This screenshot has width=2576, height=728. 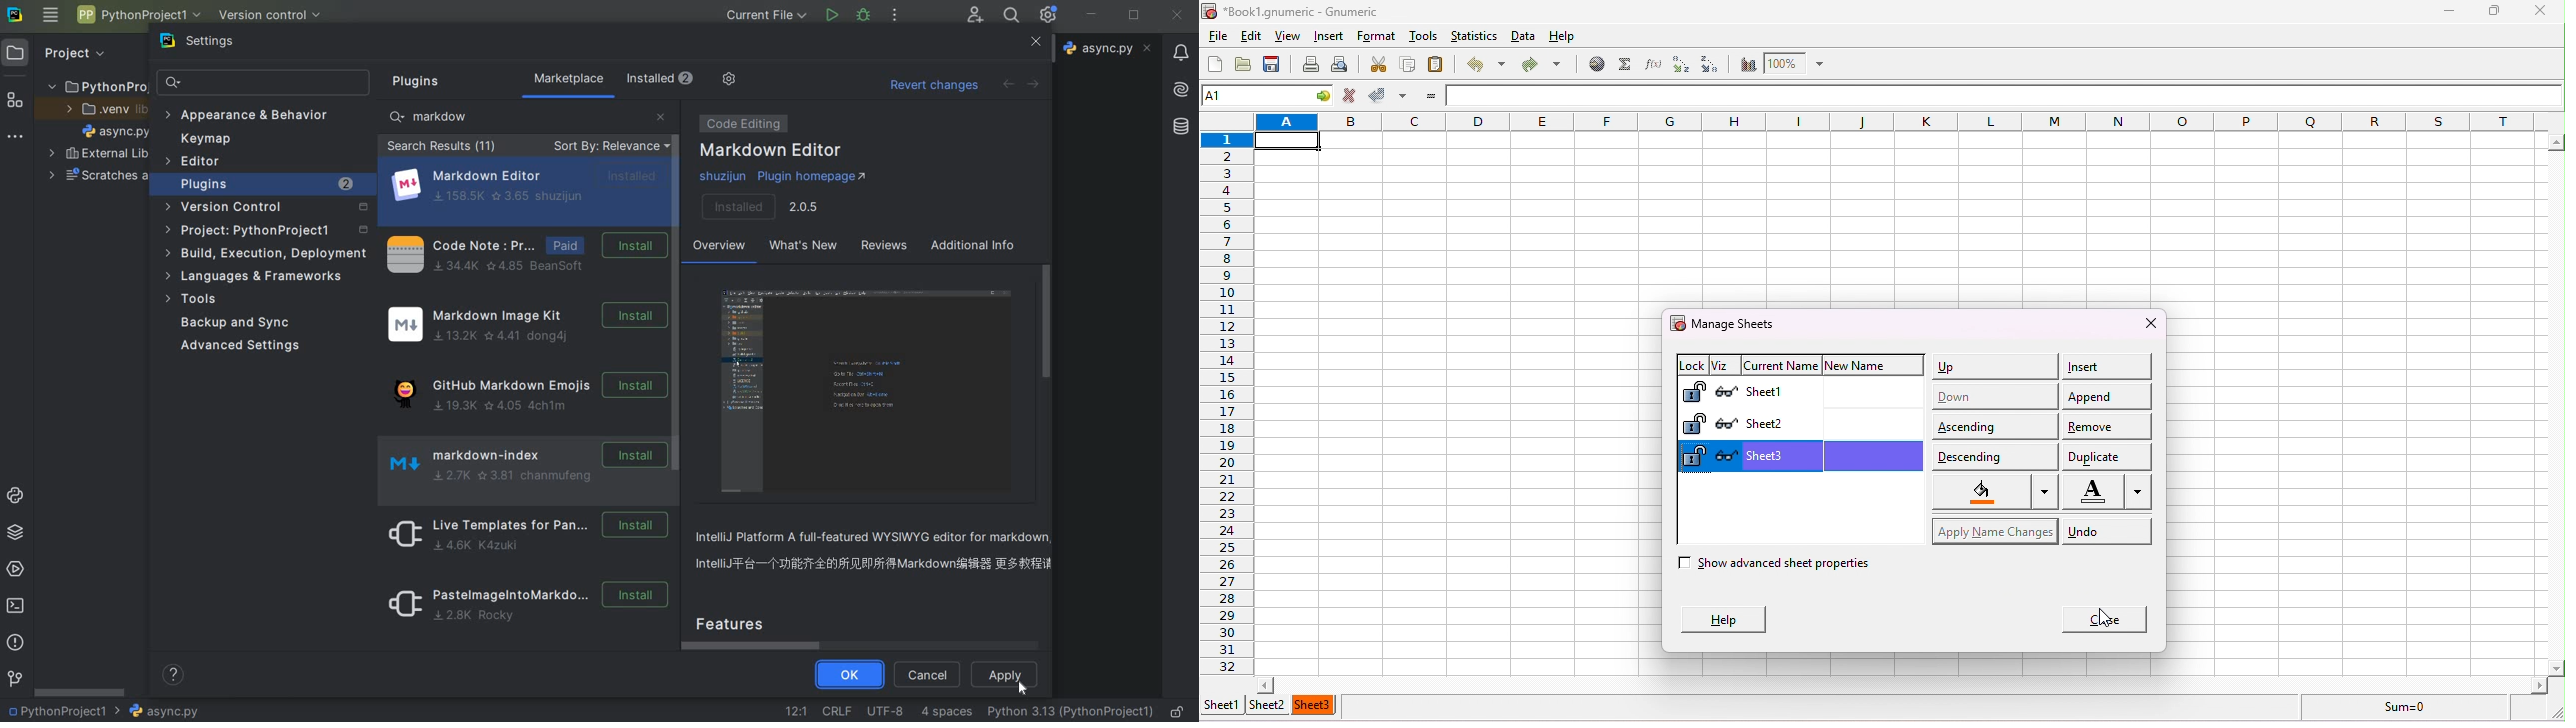 I want to click on forward, so click(x=1038, y=84).